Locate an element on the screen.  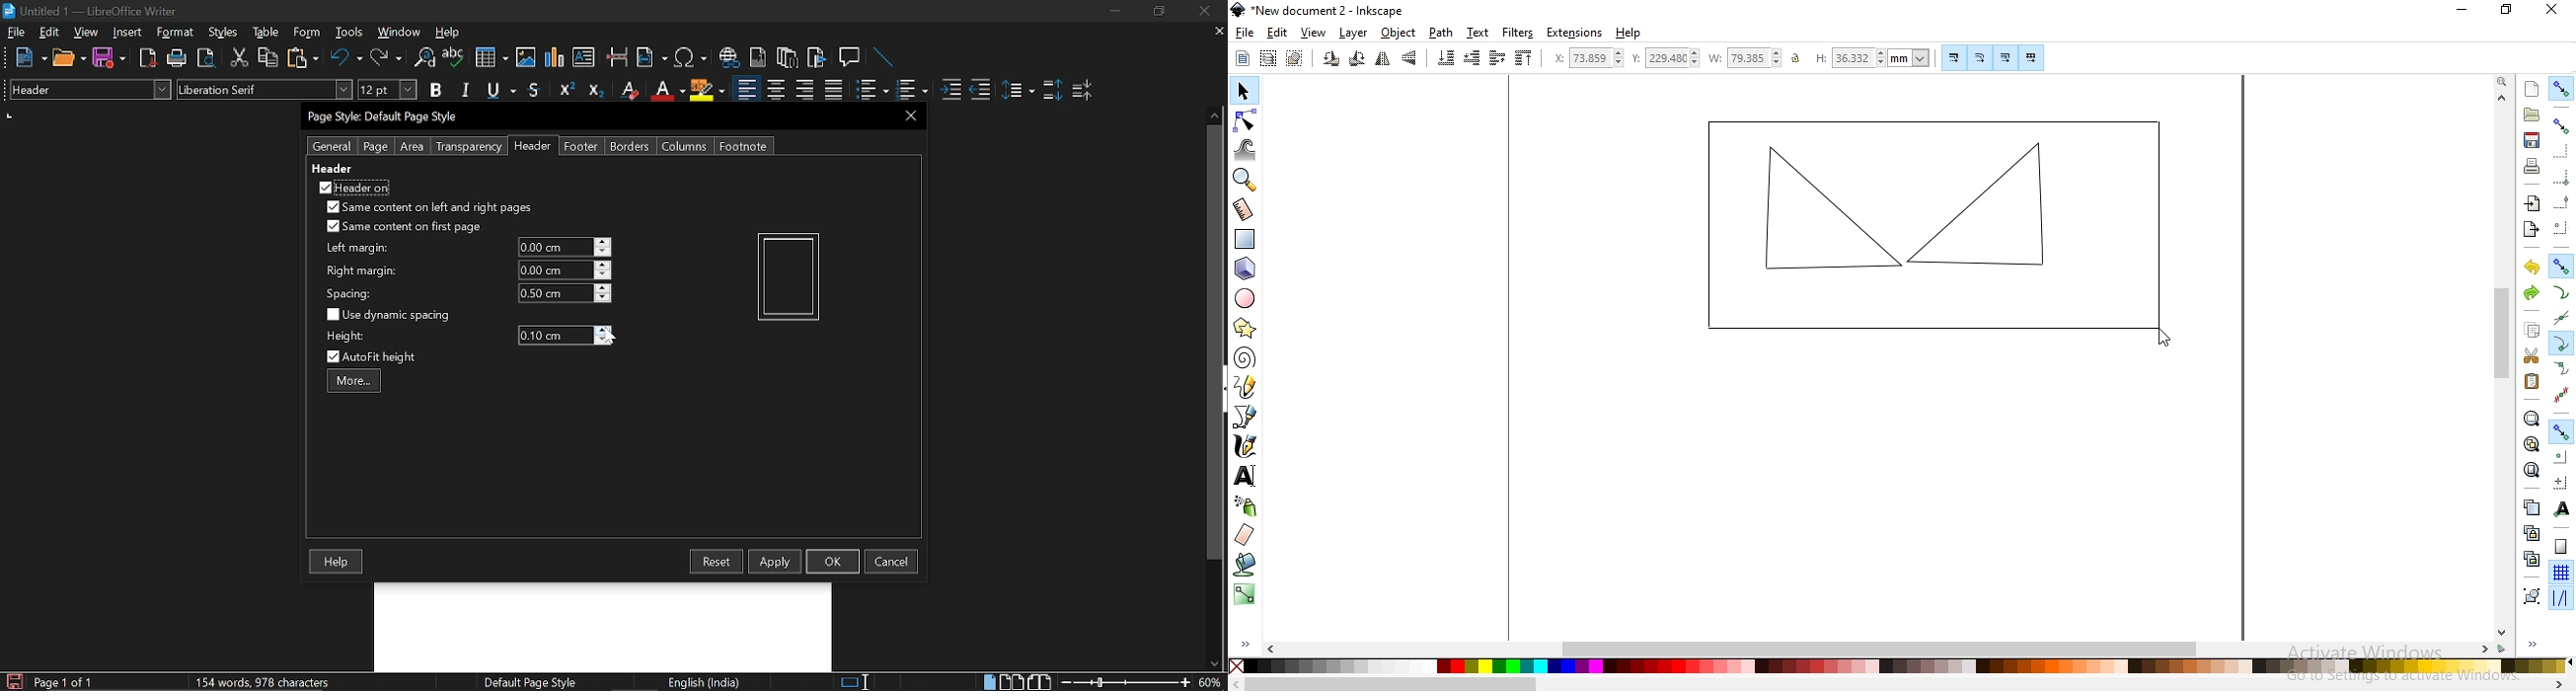
export this document is located at coordinates (2531, 228).